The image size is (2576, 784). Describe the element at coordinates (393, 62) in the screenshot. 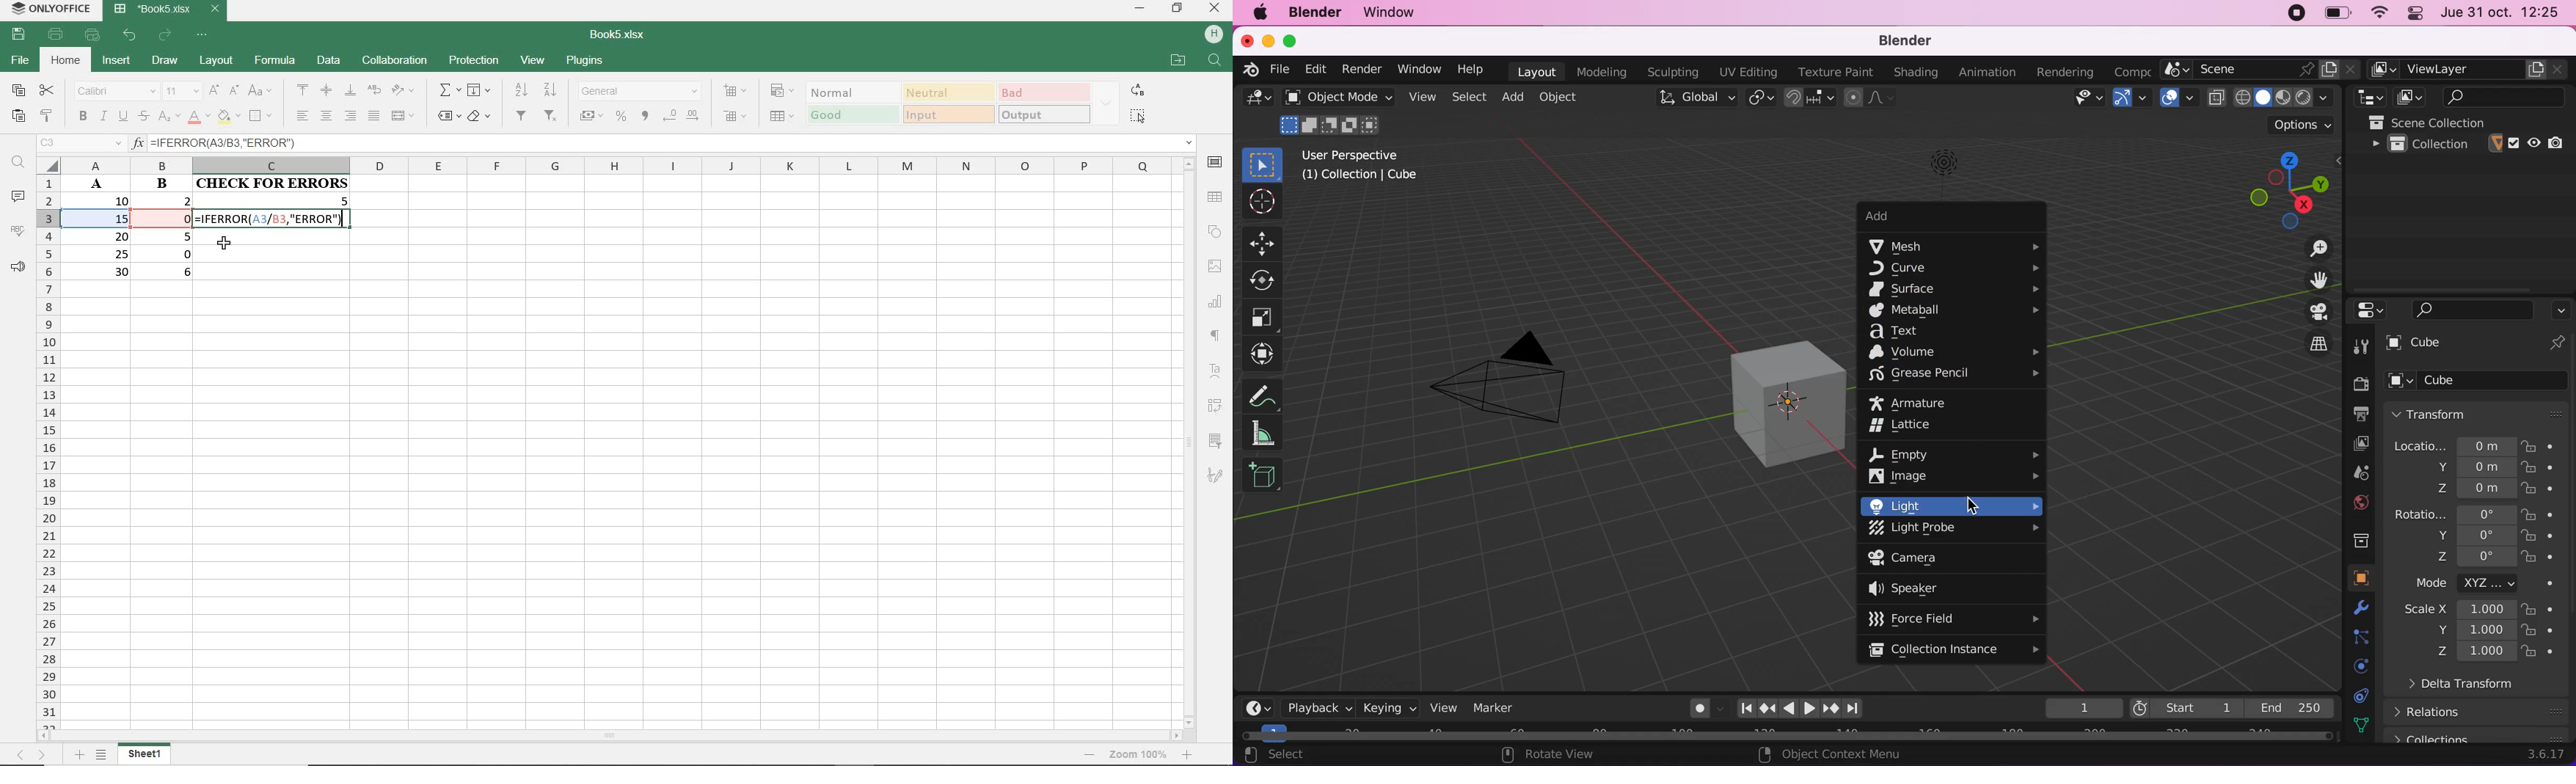

I see `COLLABORATION` at that location.